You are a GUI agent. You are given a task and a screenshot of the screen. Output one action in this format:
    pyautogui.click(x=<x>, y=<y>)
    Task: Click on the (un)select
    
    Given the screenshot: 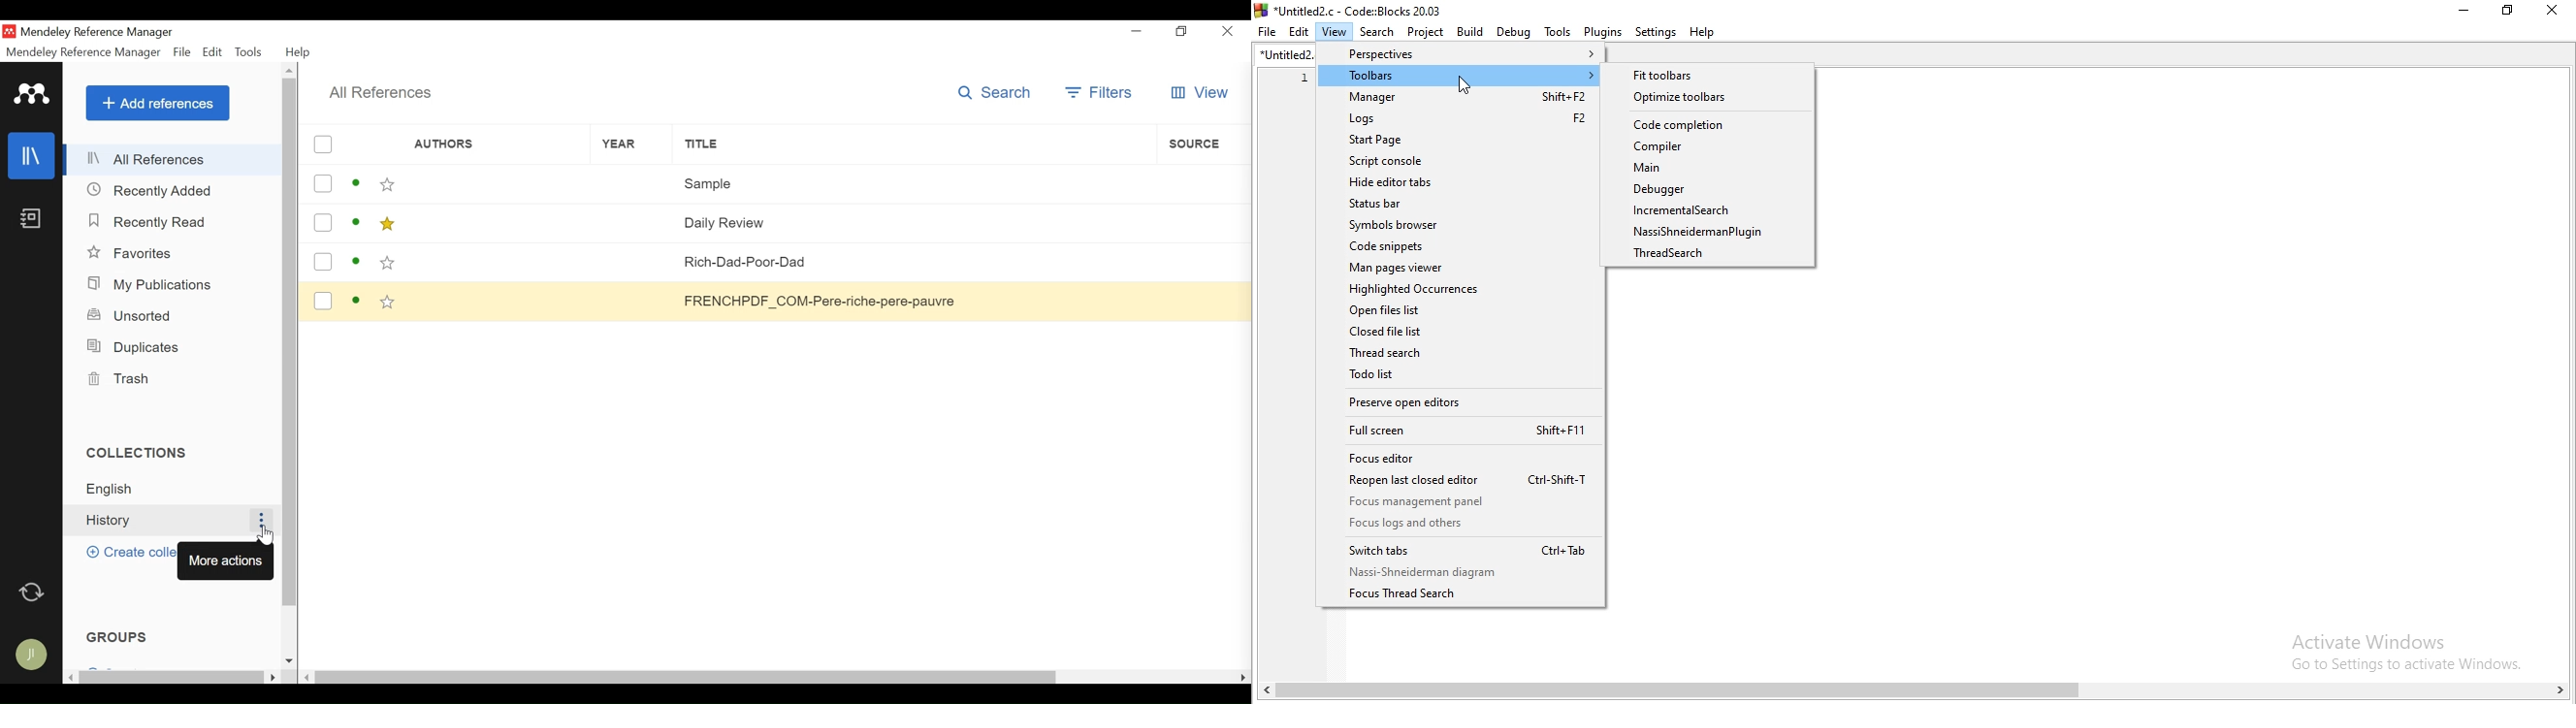 What is the action you would take?
    pyautogui.click(x=323, y=261)
    